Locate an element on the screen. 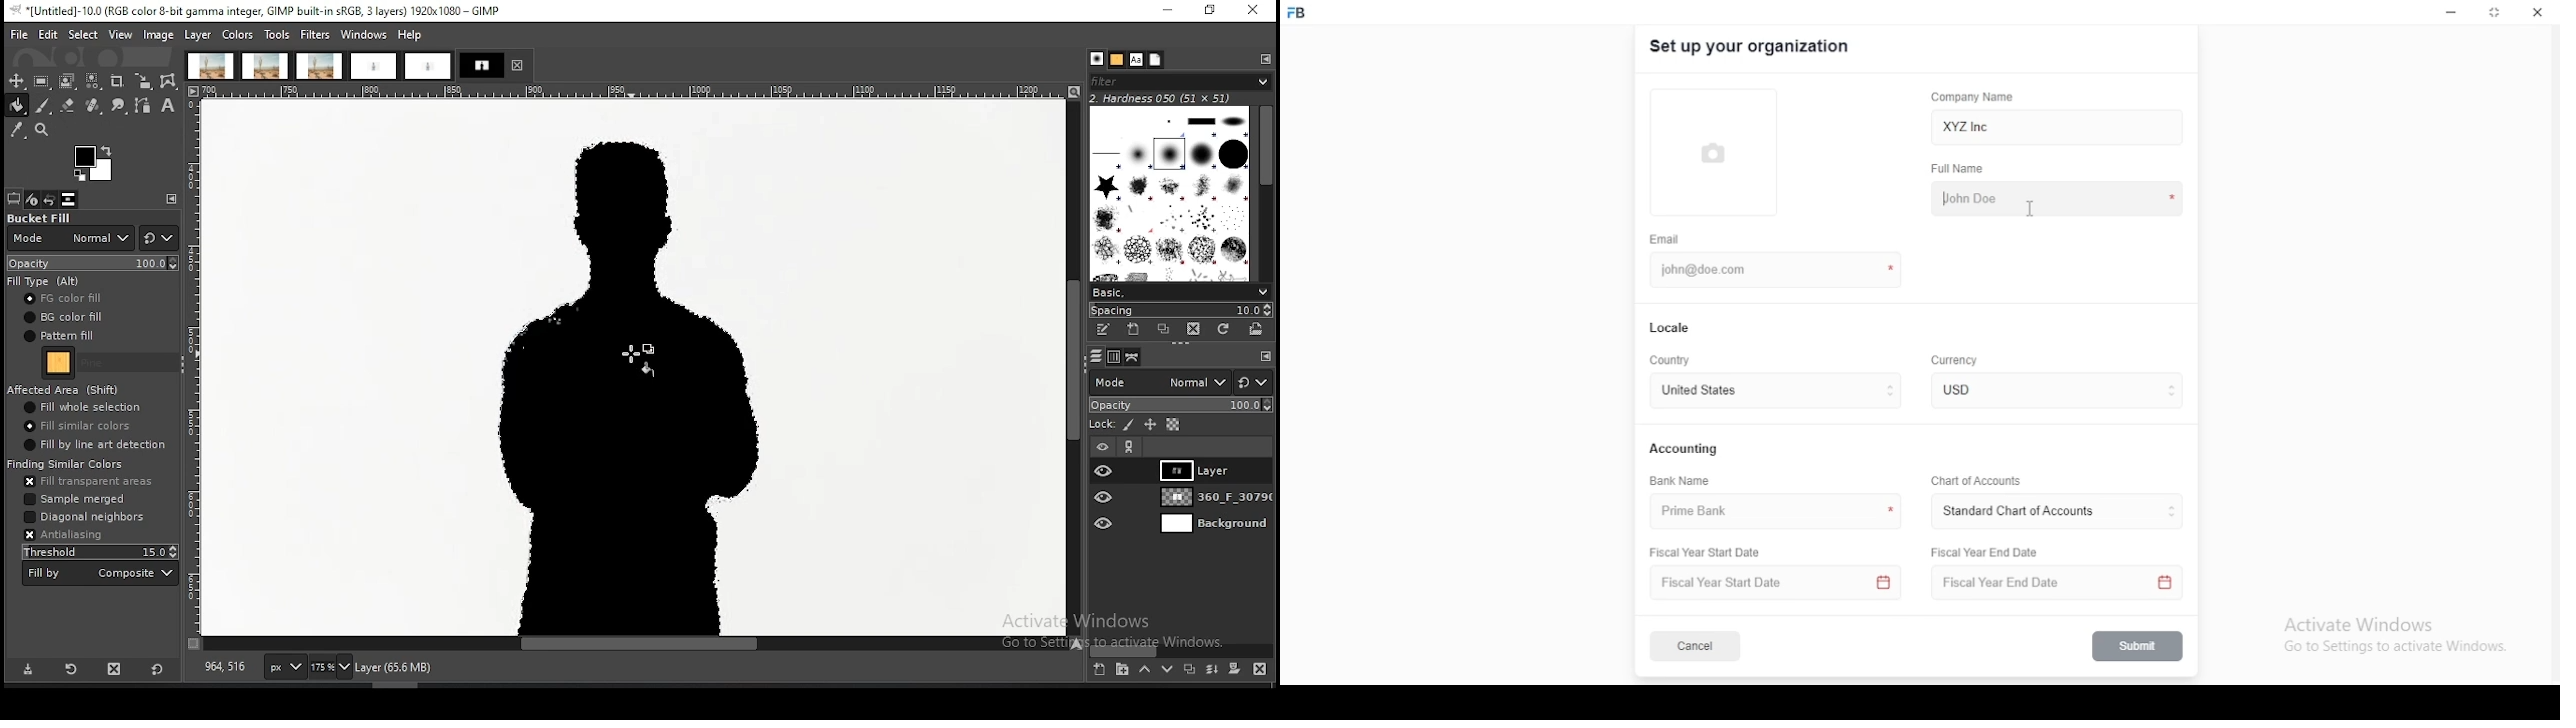  fill transperent areas is located at coordinates (89, 483).